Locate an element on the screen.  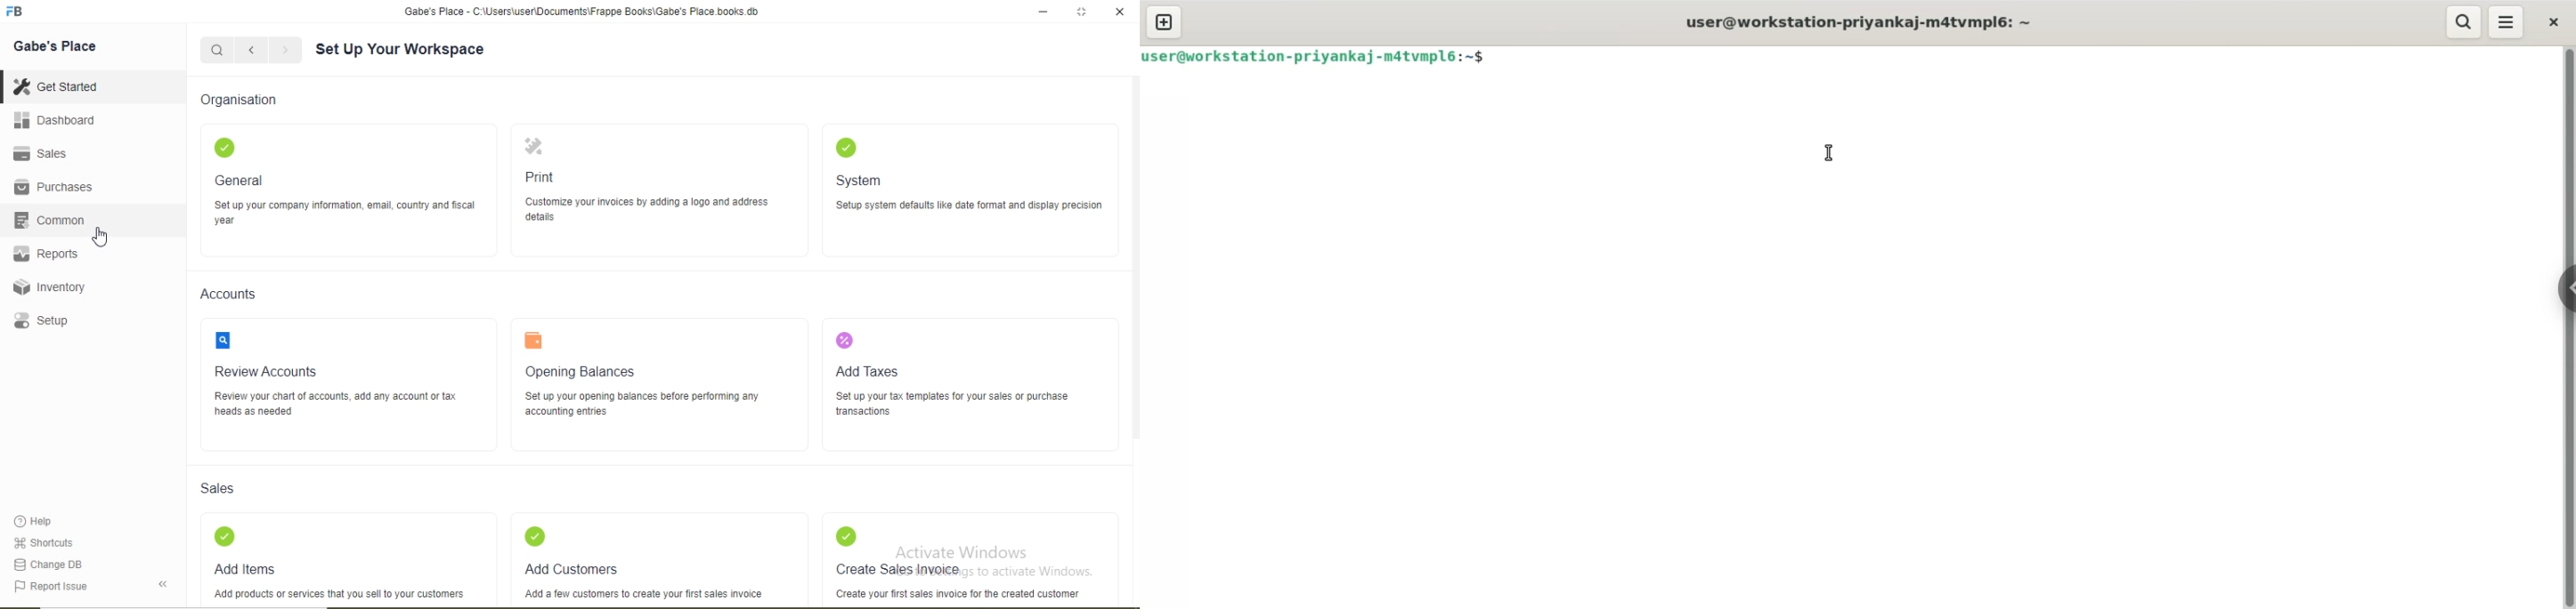
menu is located at coordinates (2507, 22).